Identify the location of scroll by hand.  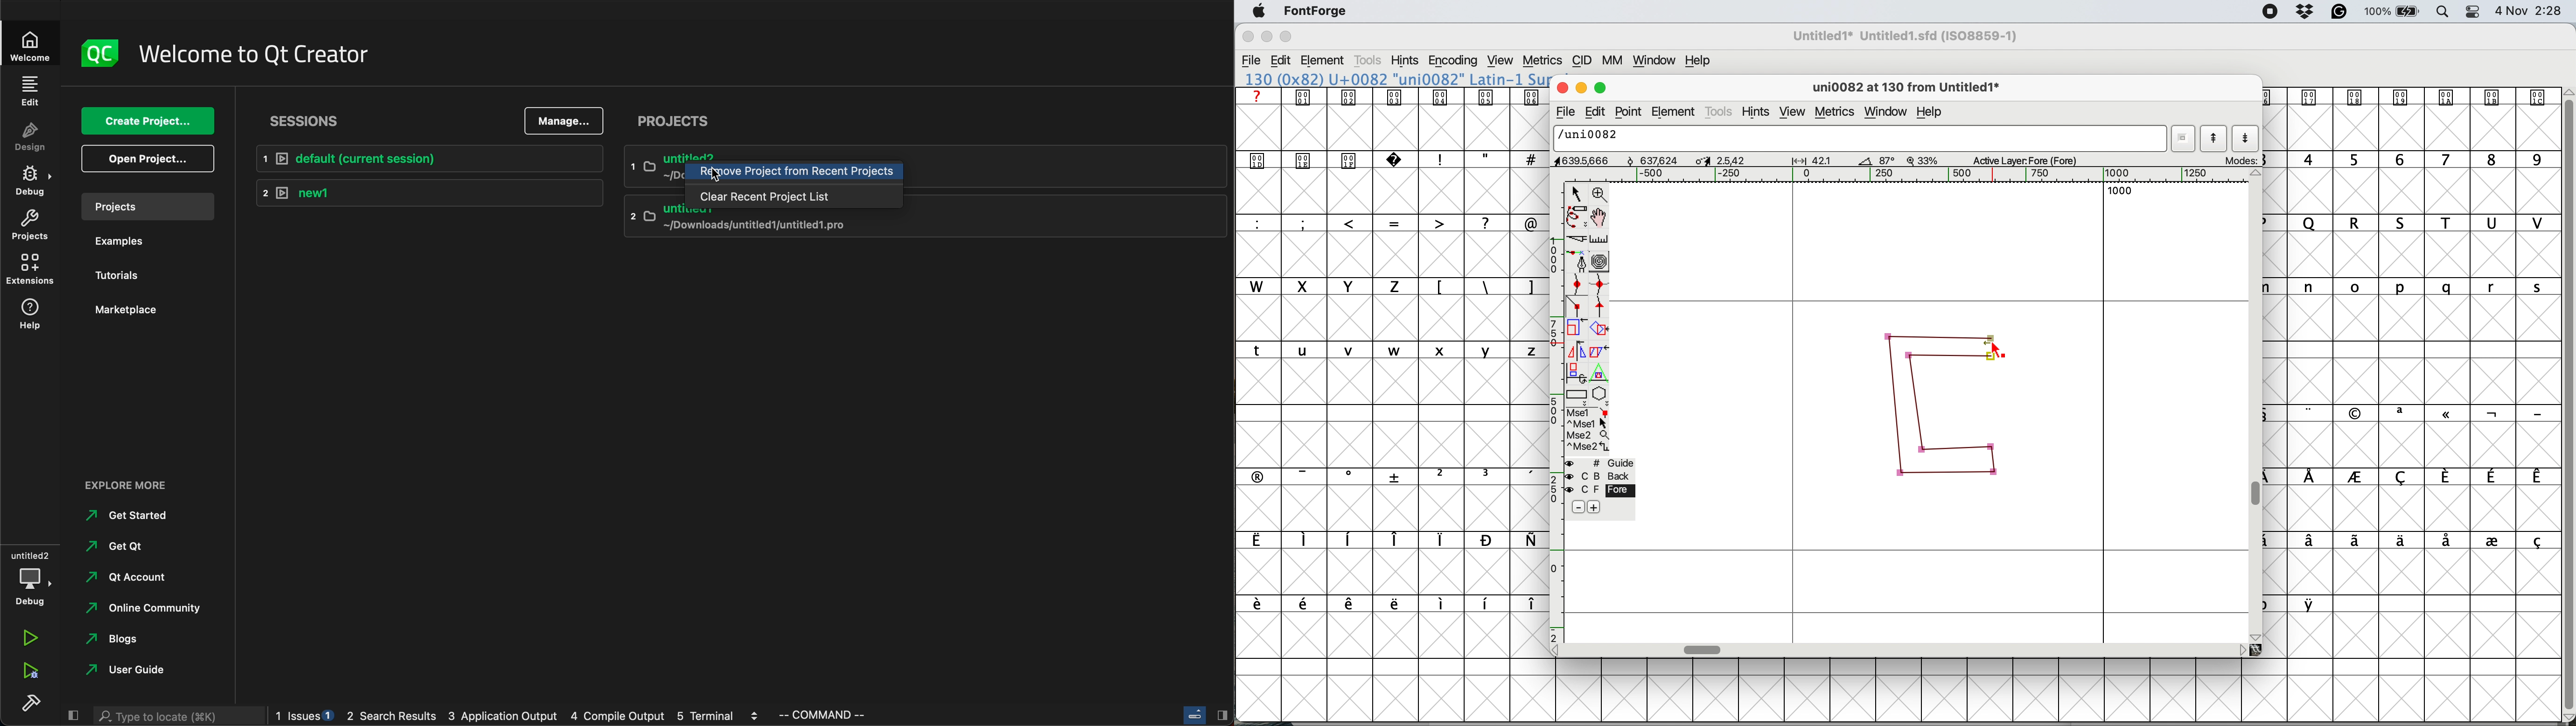
(1601, 217).